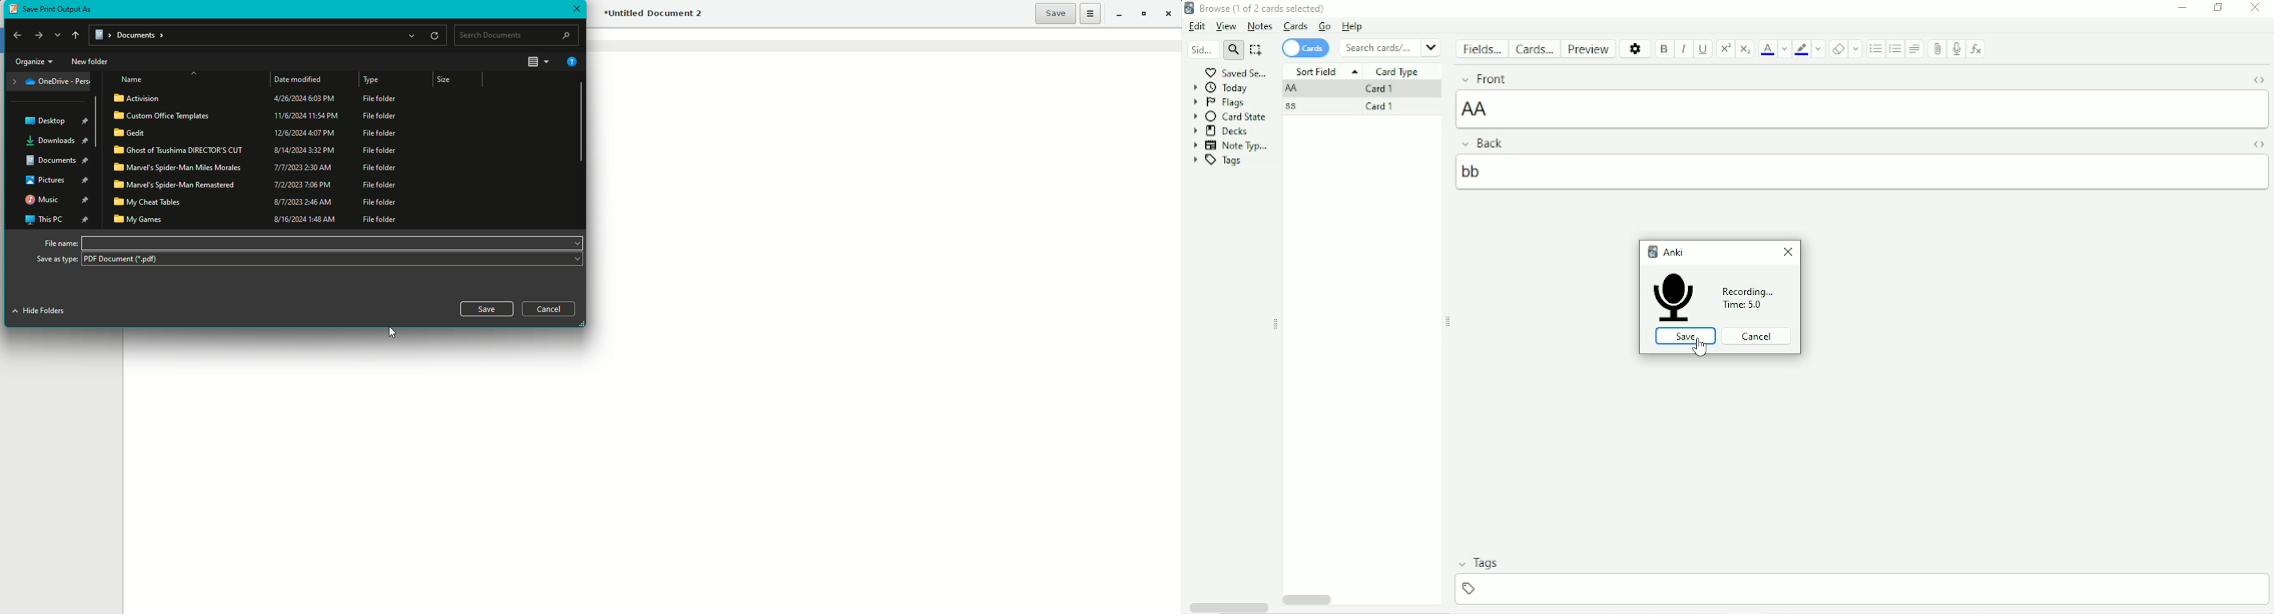 Image resolution: width=2296 pixels, height=616 pixels. I want to click on Toggle HTML Editor, so click(2258, 145).